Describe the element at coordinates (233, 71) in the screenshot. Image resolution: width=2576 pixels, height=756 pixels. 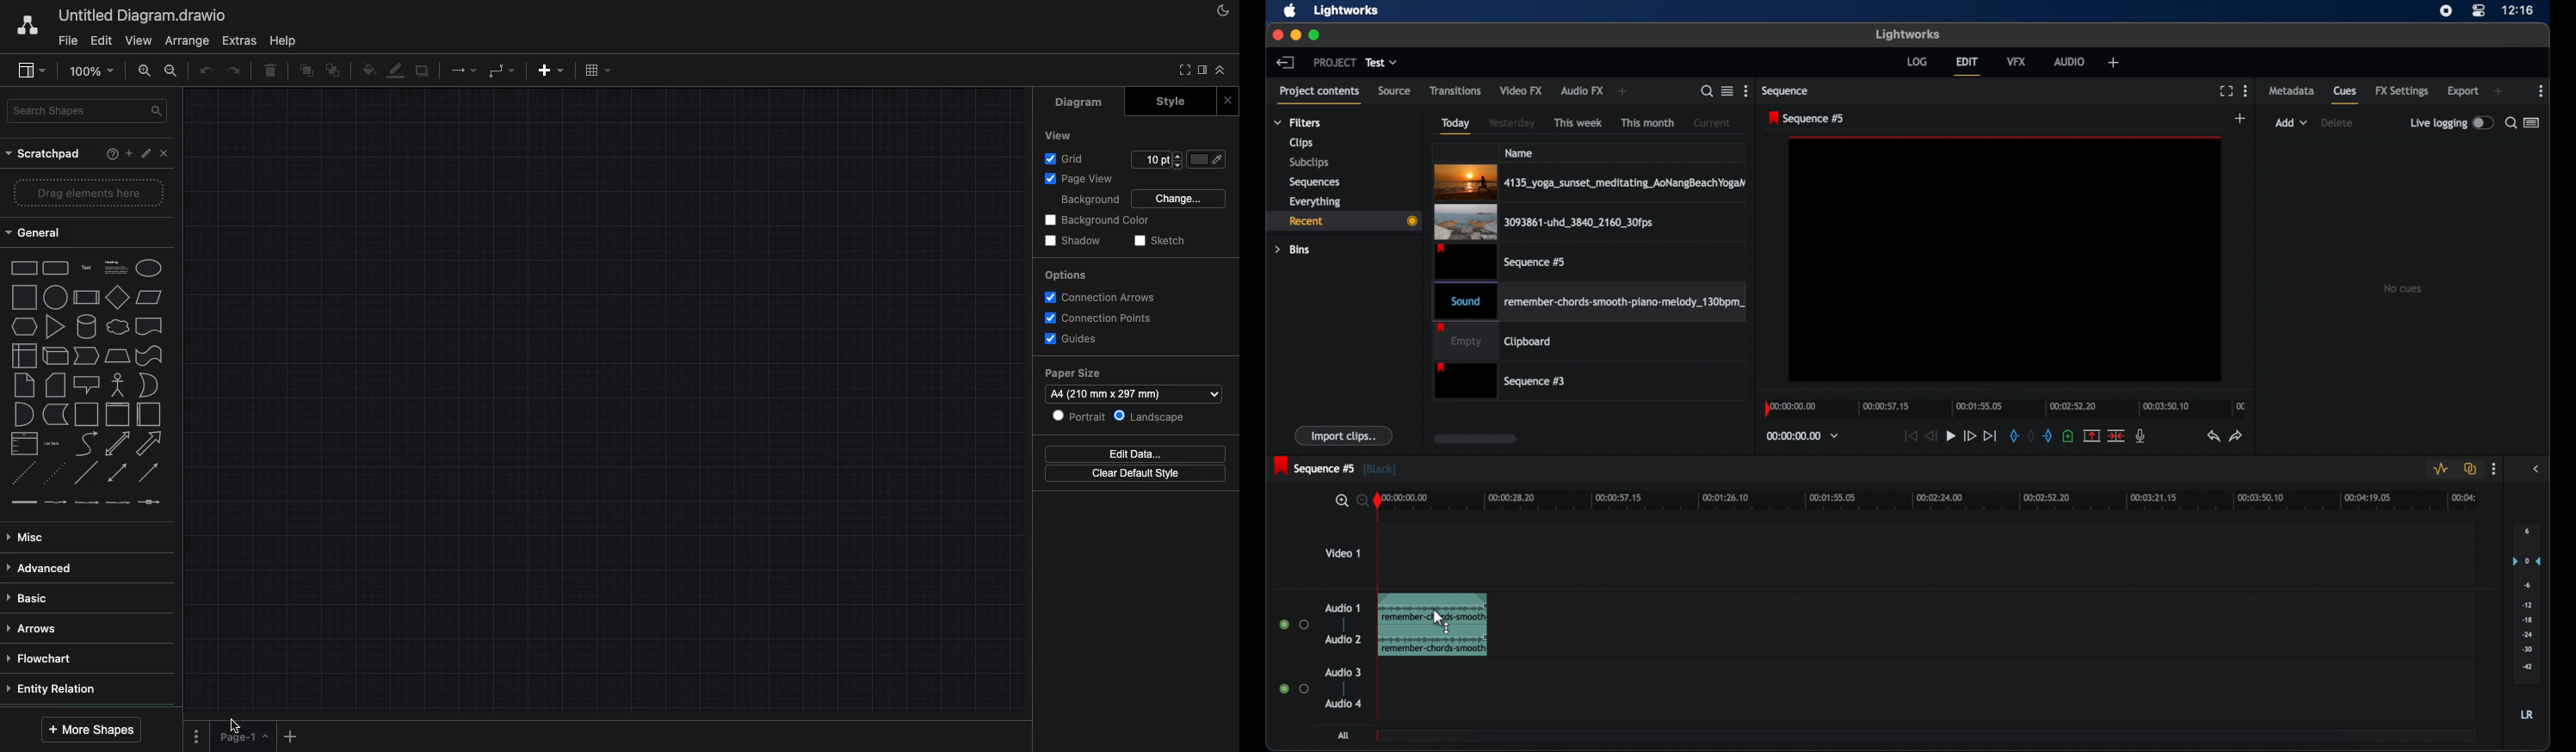
I see `redo` at that location.